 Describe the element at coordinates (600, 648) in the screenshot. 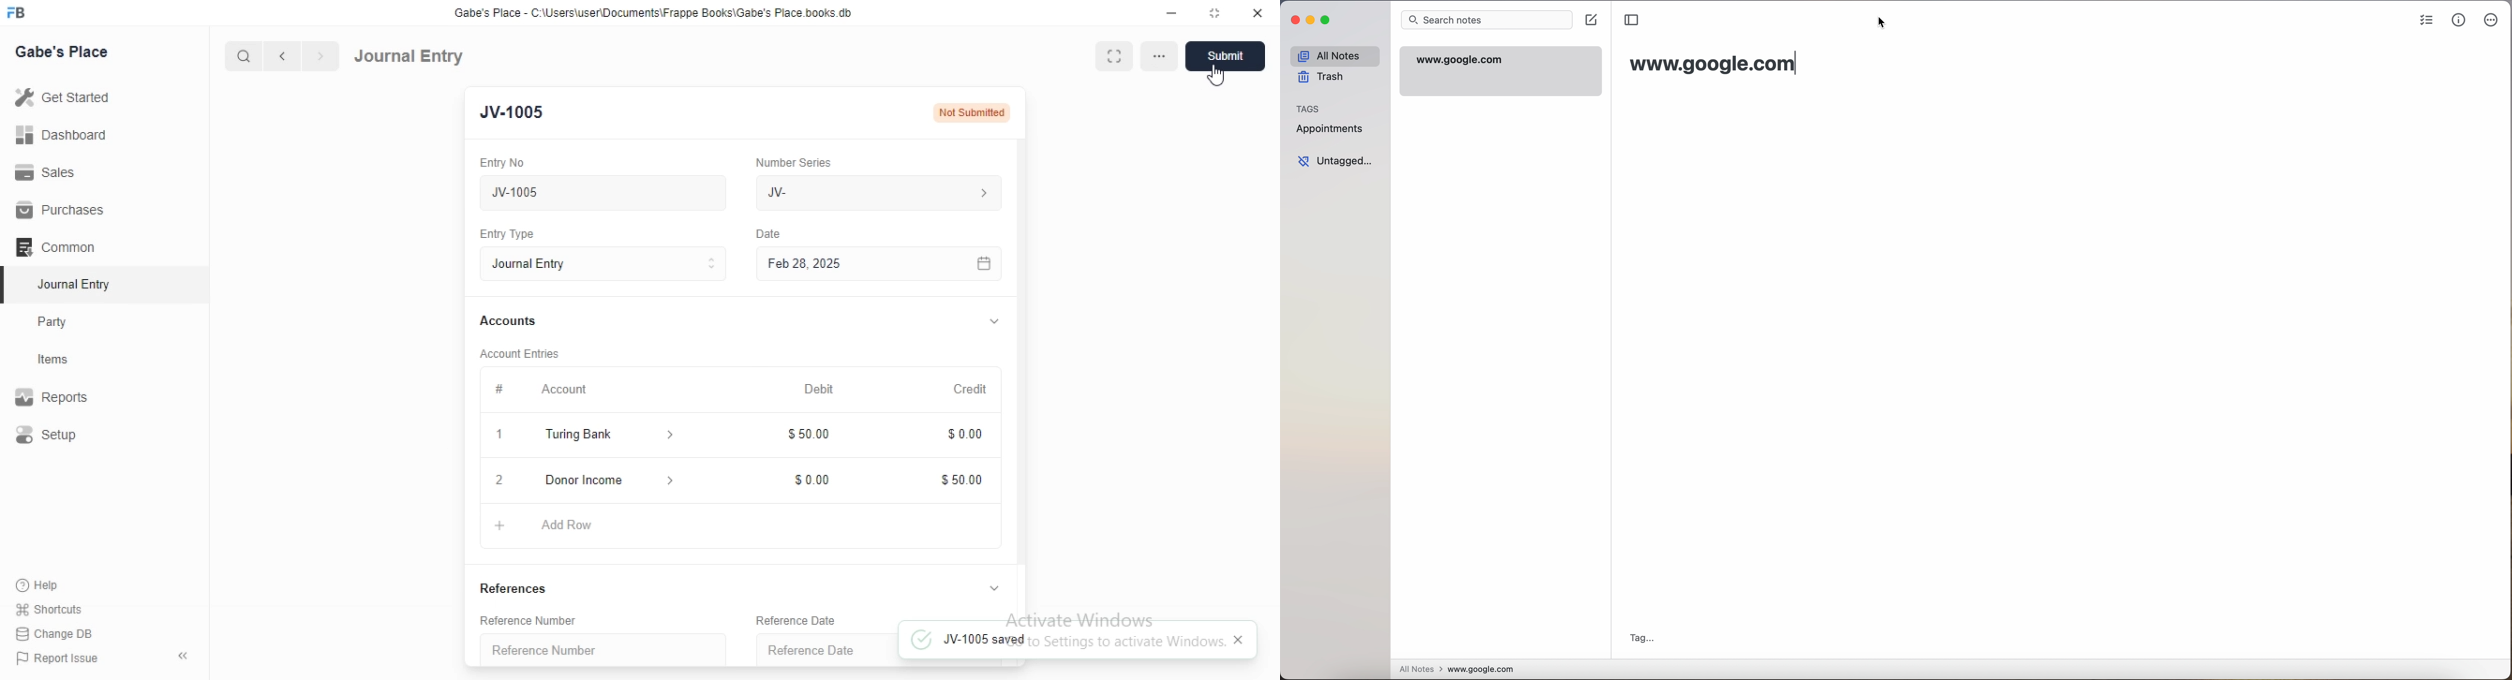

I see `Reference Number` at that location.